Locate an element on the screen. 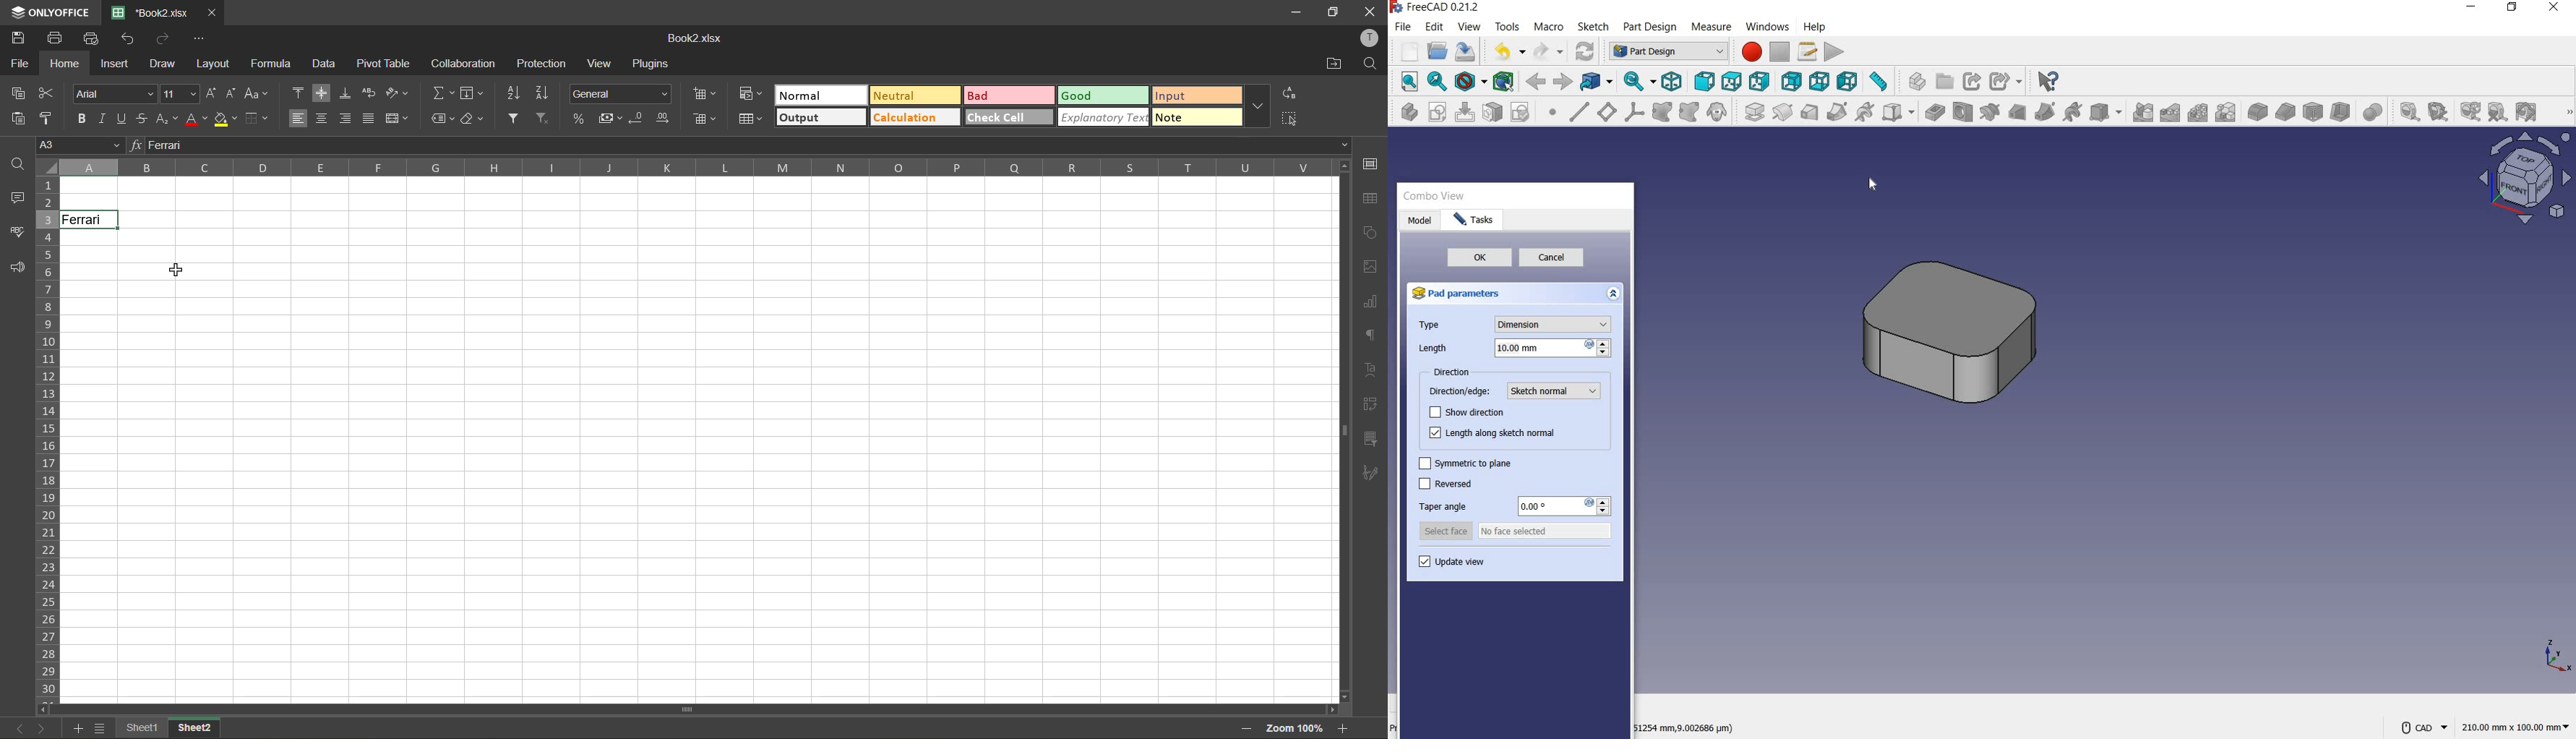 The height and width of the screenshot is (756, 2576). previous is located at coordinates (16, 728).